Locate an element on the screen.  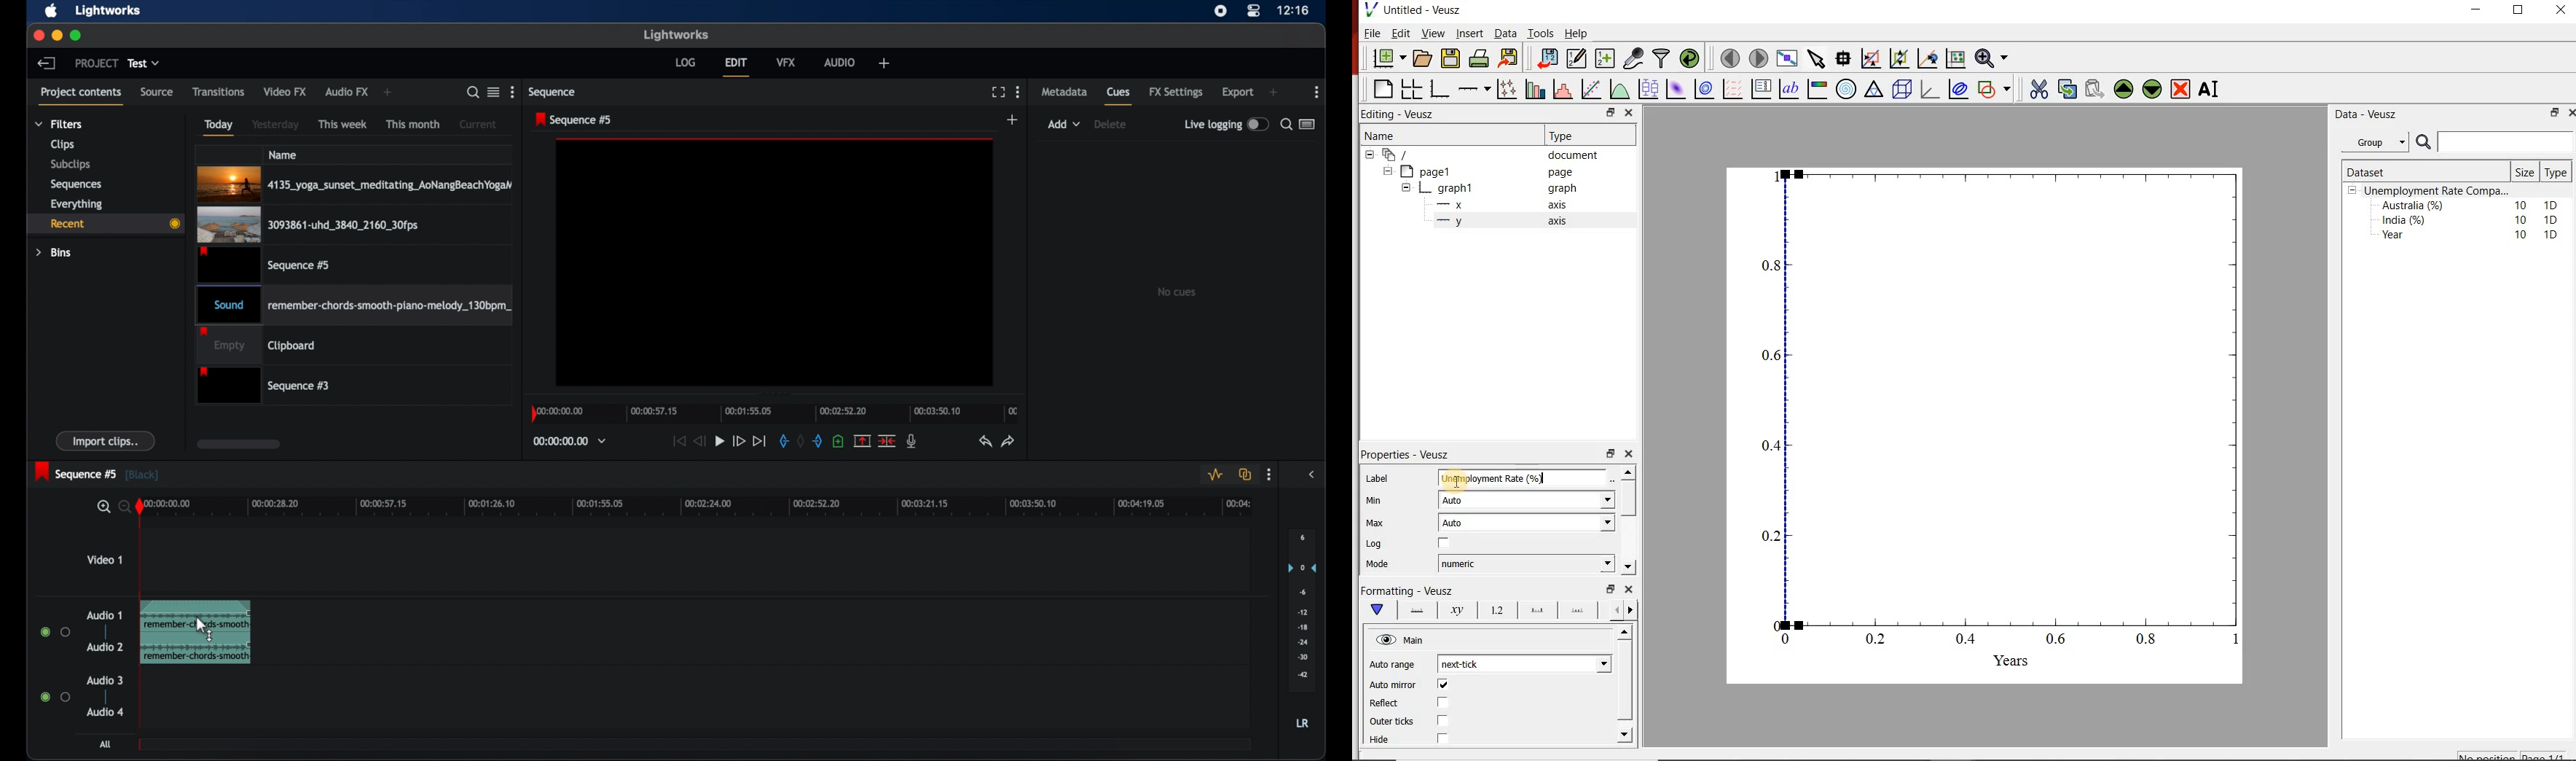
scroll box is located at coordinates (237, 444).